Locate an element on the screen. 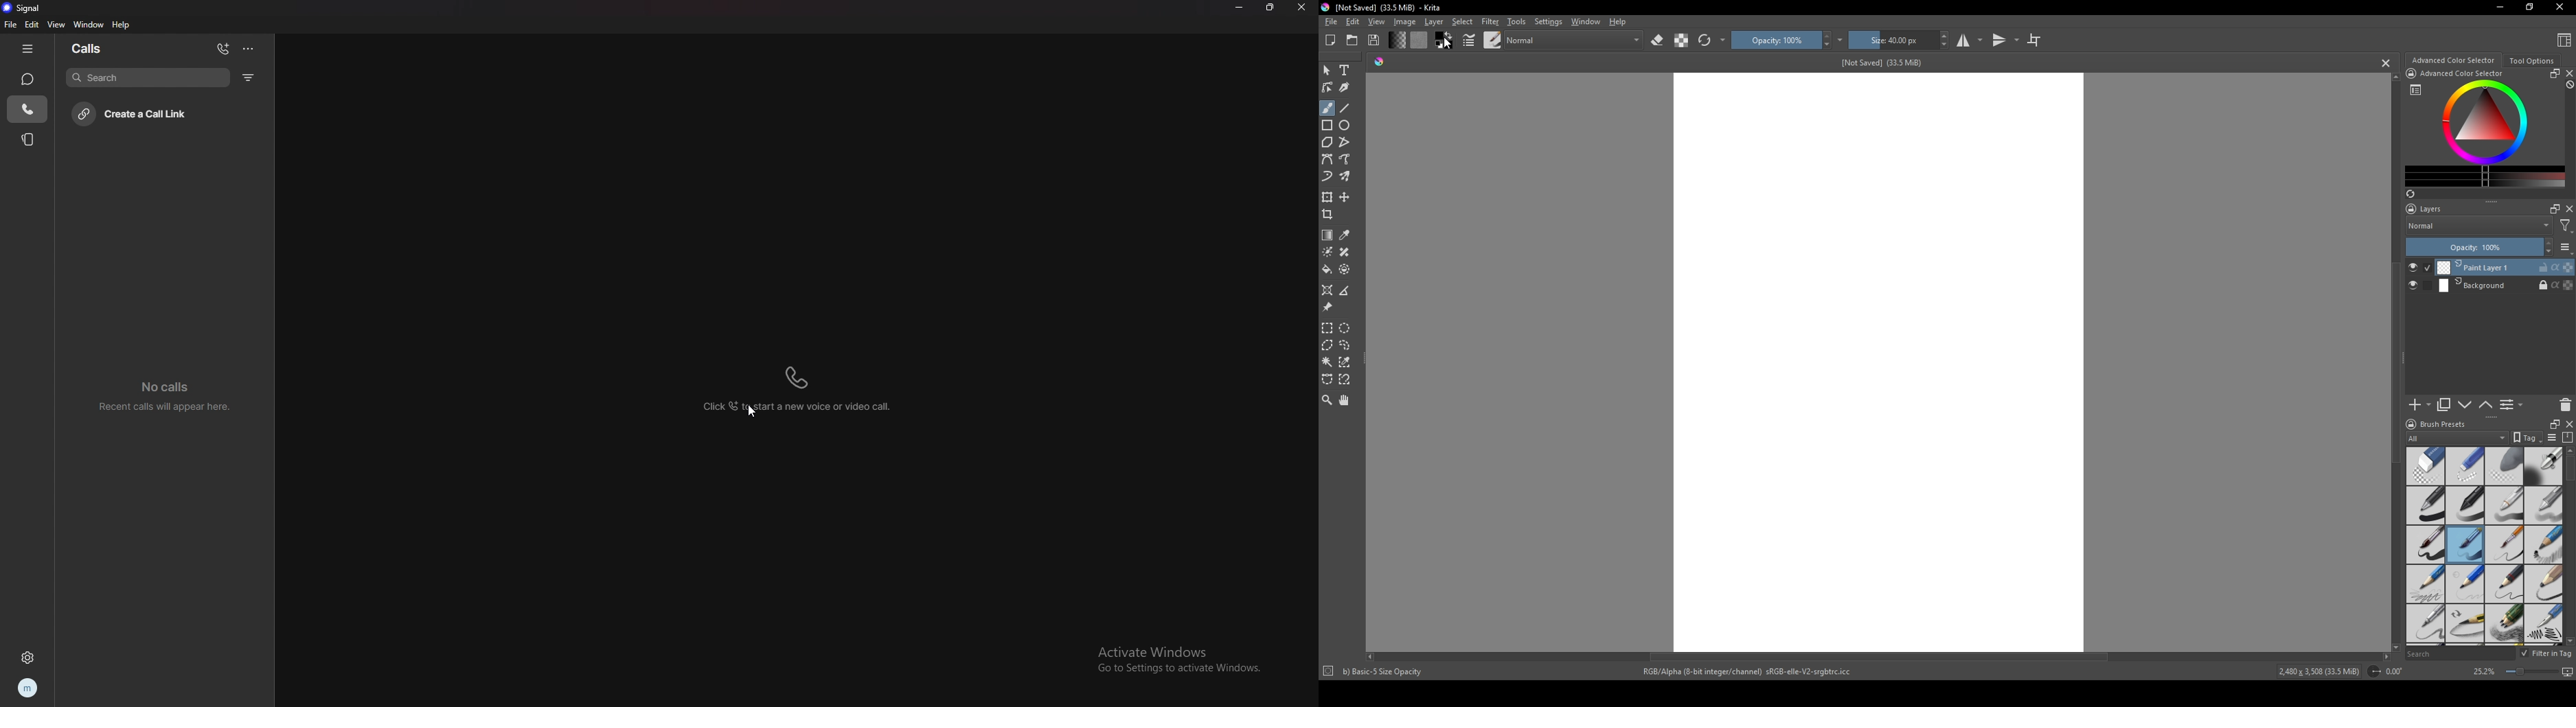 The image size is (2576, 728). mouse is located at coordinates (1326, 71).